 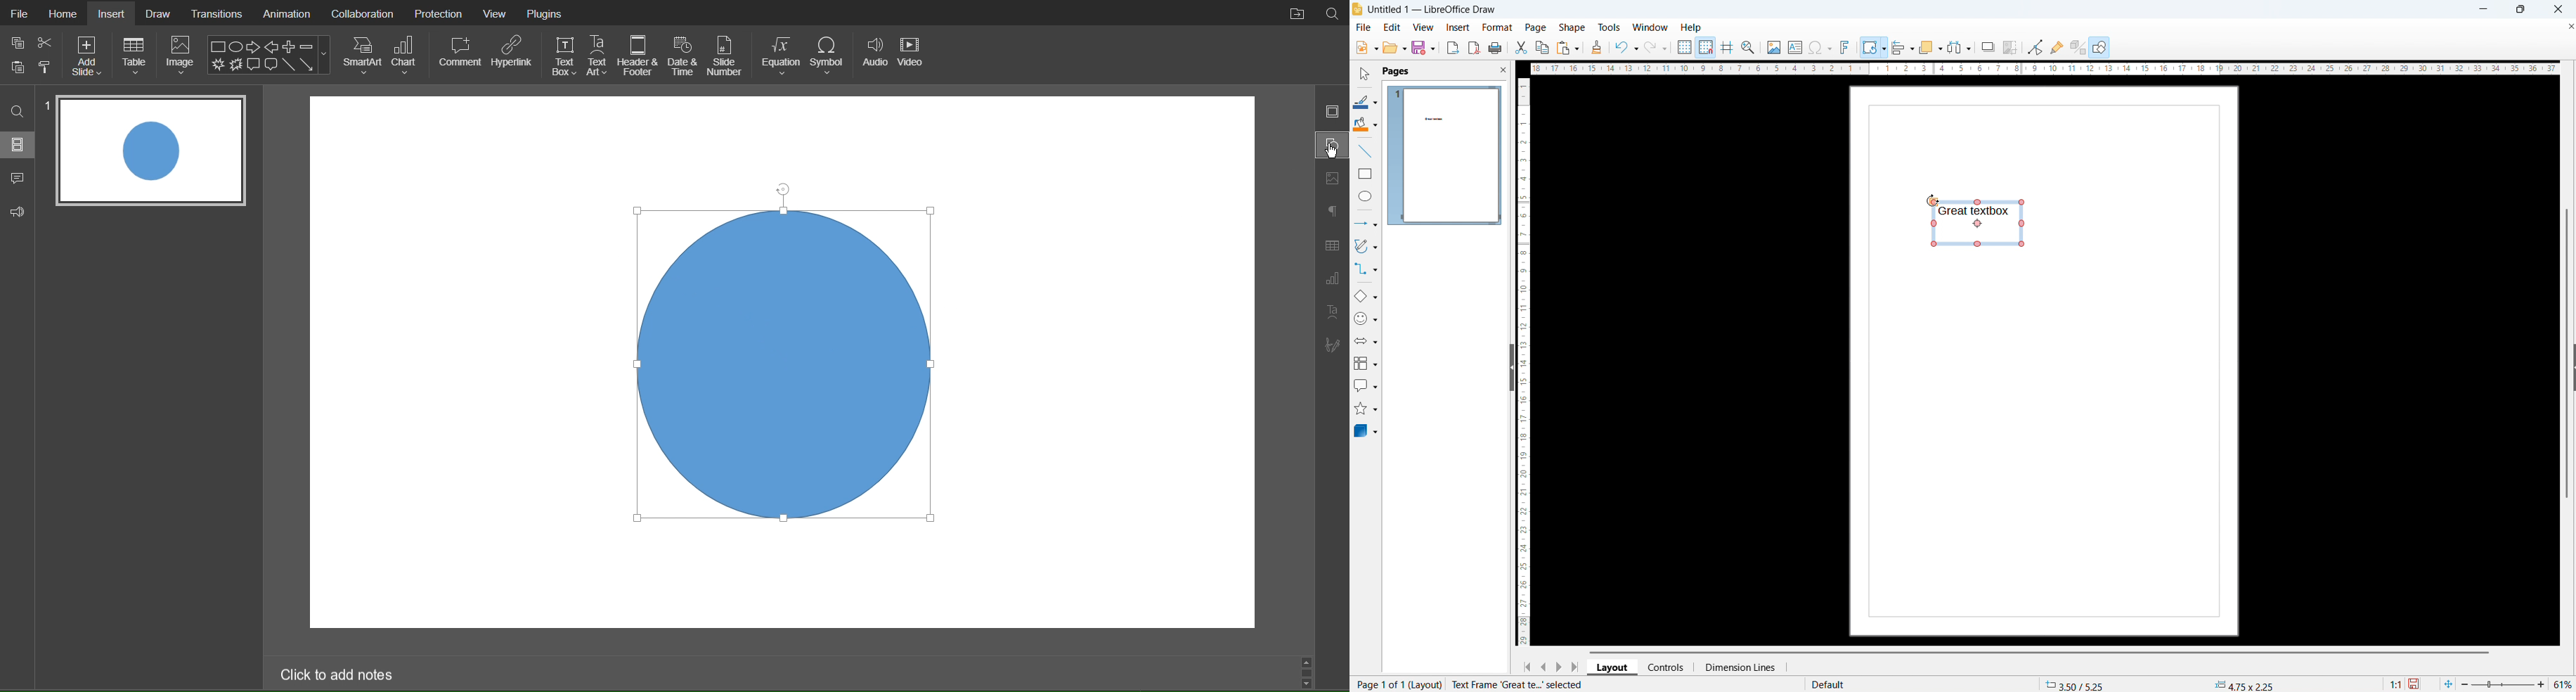 I want to click on Feedback and Support, so click(x=16, y=210).